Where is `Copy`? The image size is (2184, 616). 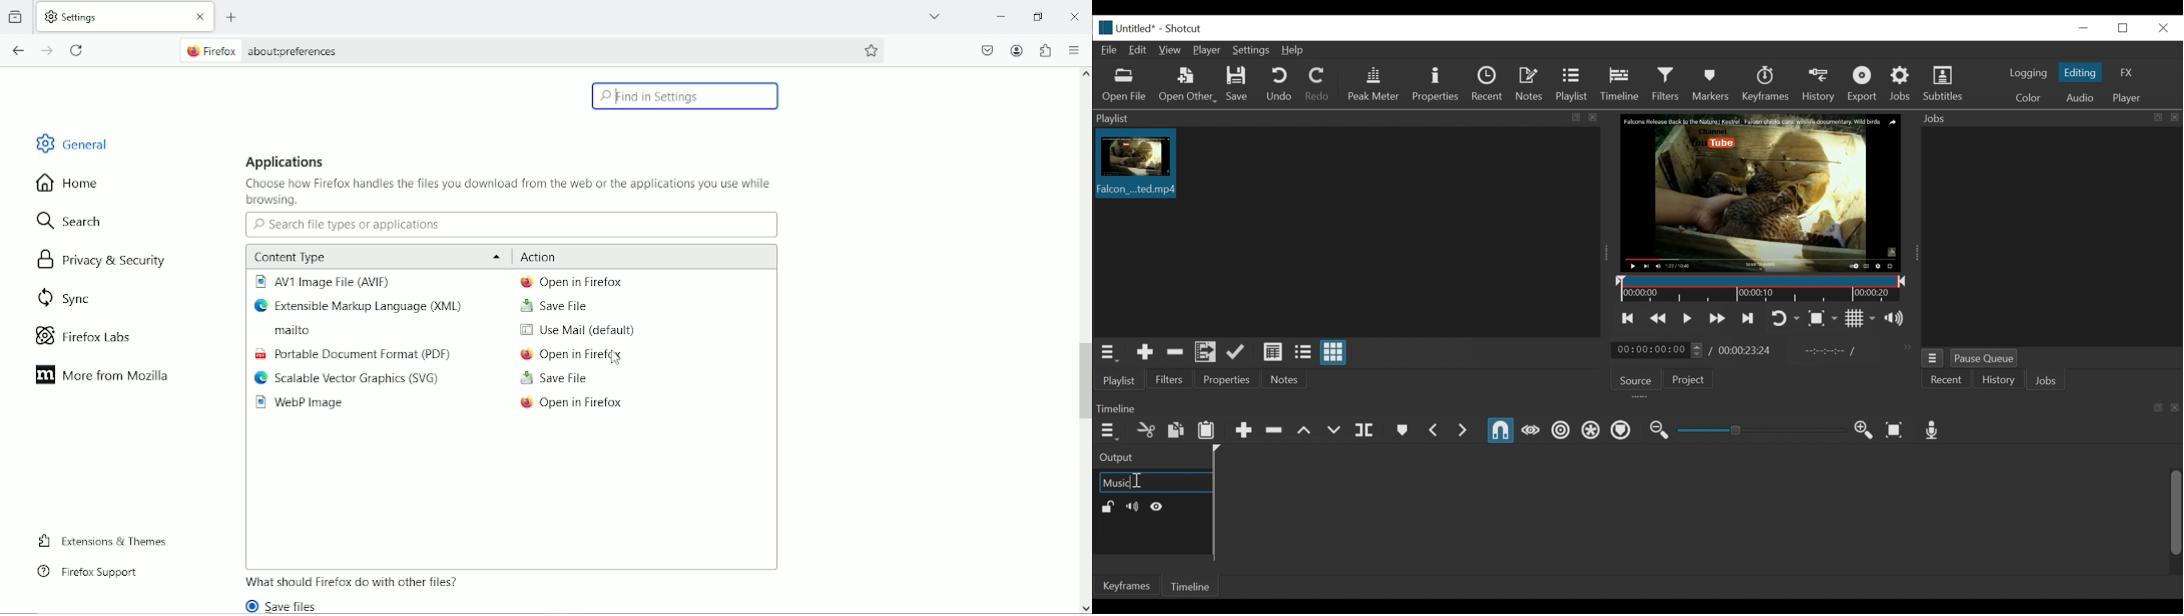 Copy is located at coordinates (1176, 432).